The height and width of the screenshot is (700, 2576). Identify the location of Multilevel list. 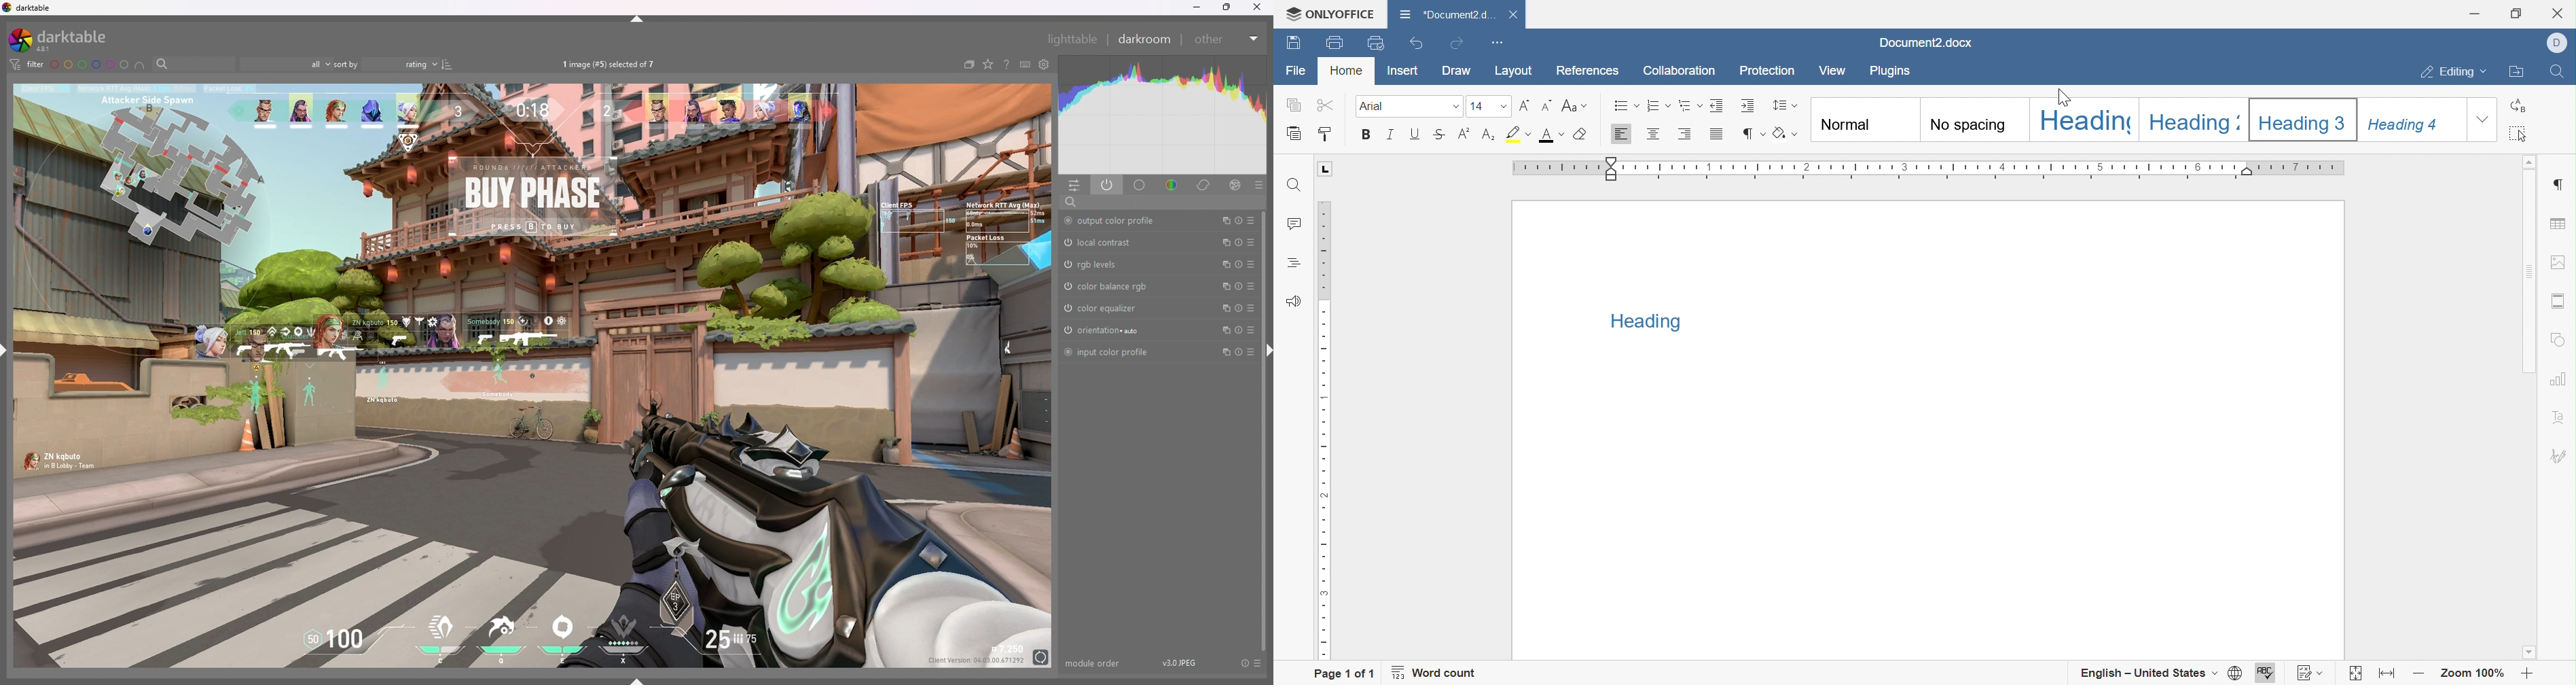
(1686, 107).